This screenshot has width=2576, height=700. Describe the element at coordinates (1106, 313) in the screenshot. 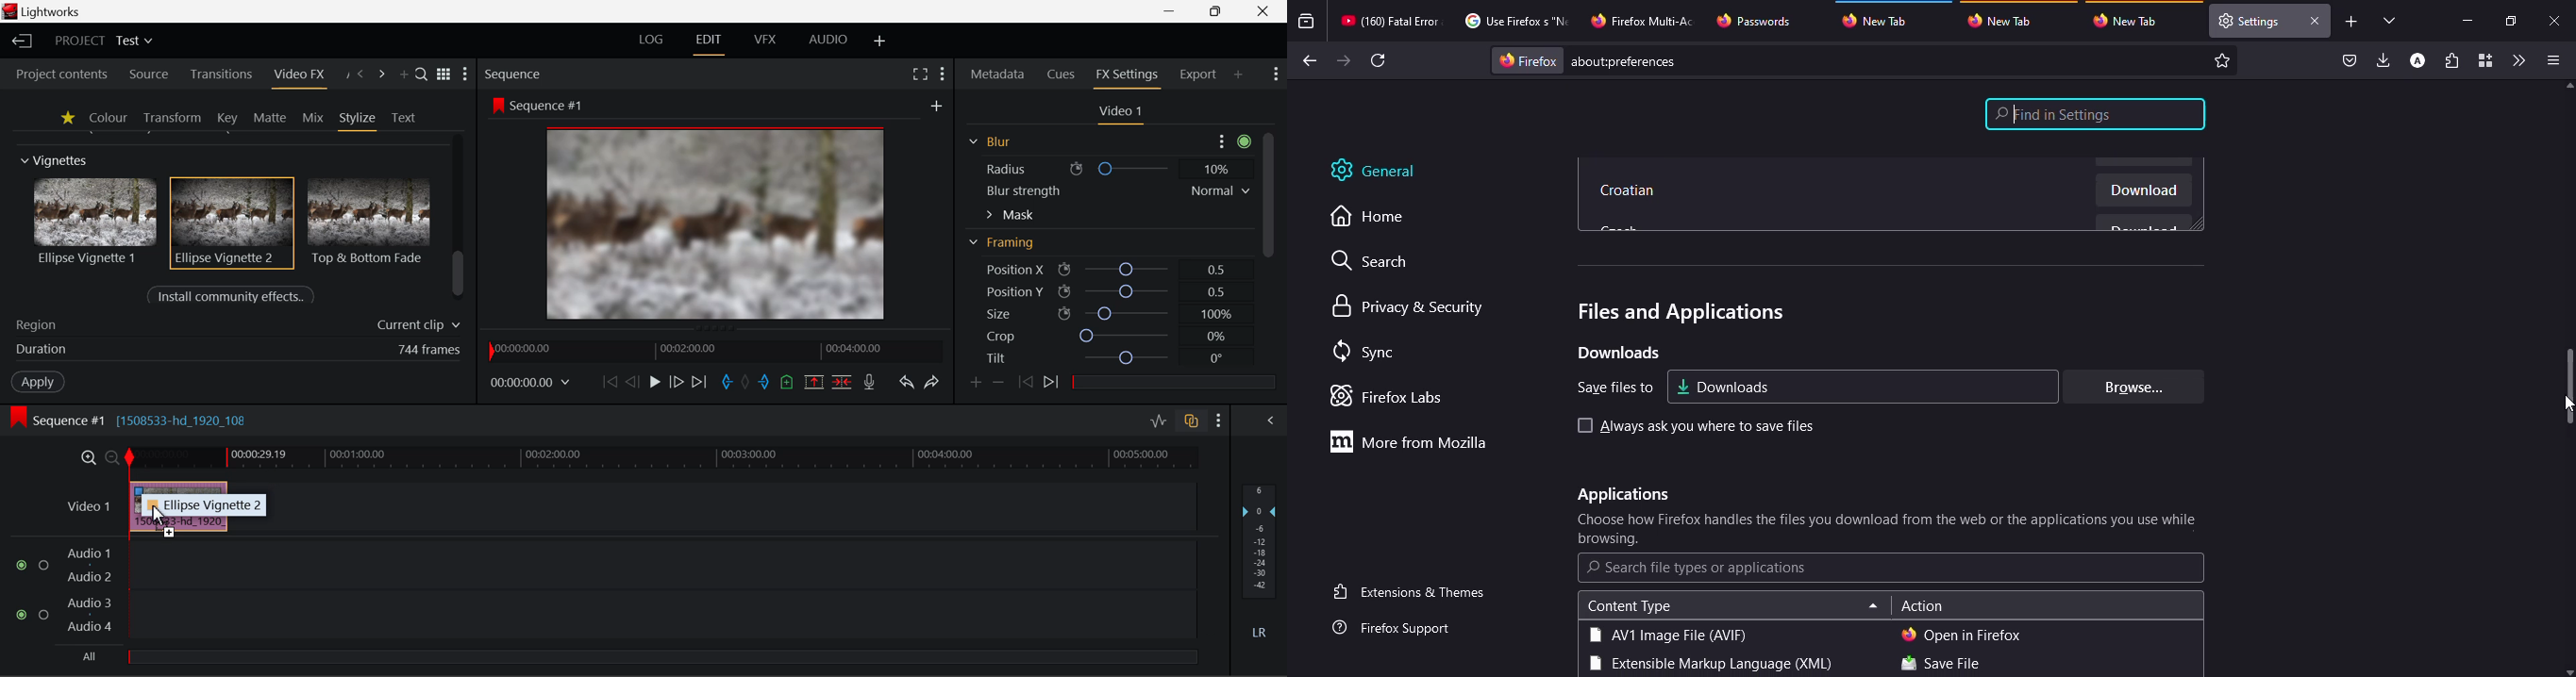

I see `Size` at that location.